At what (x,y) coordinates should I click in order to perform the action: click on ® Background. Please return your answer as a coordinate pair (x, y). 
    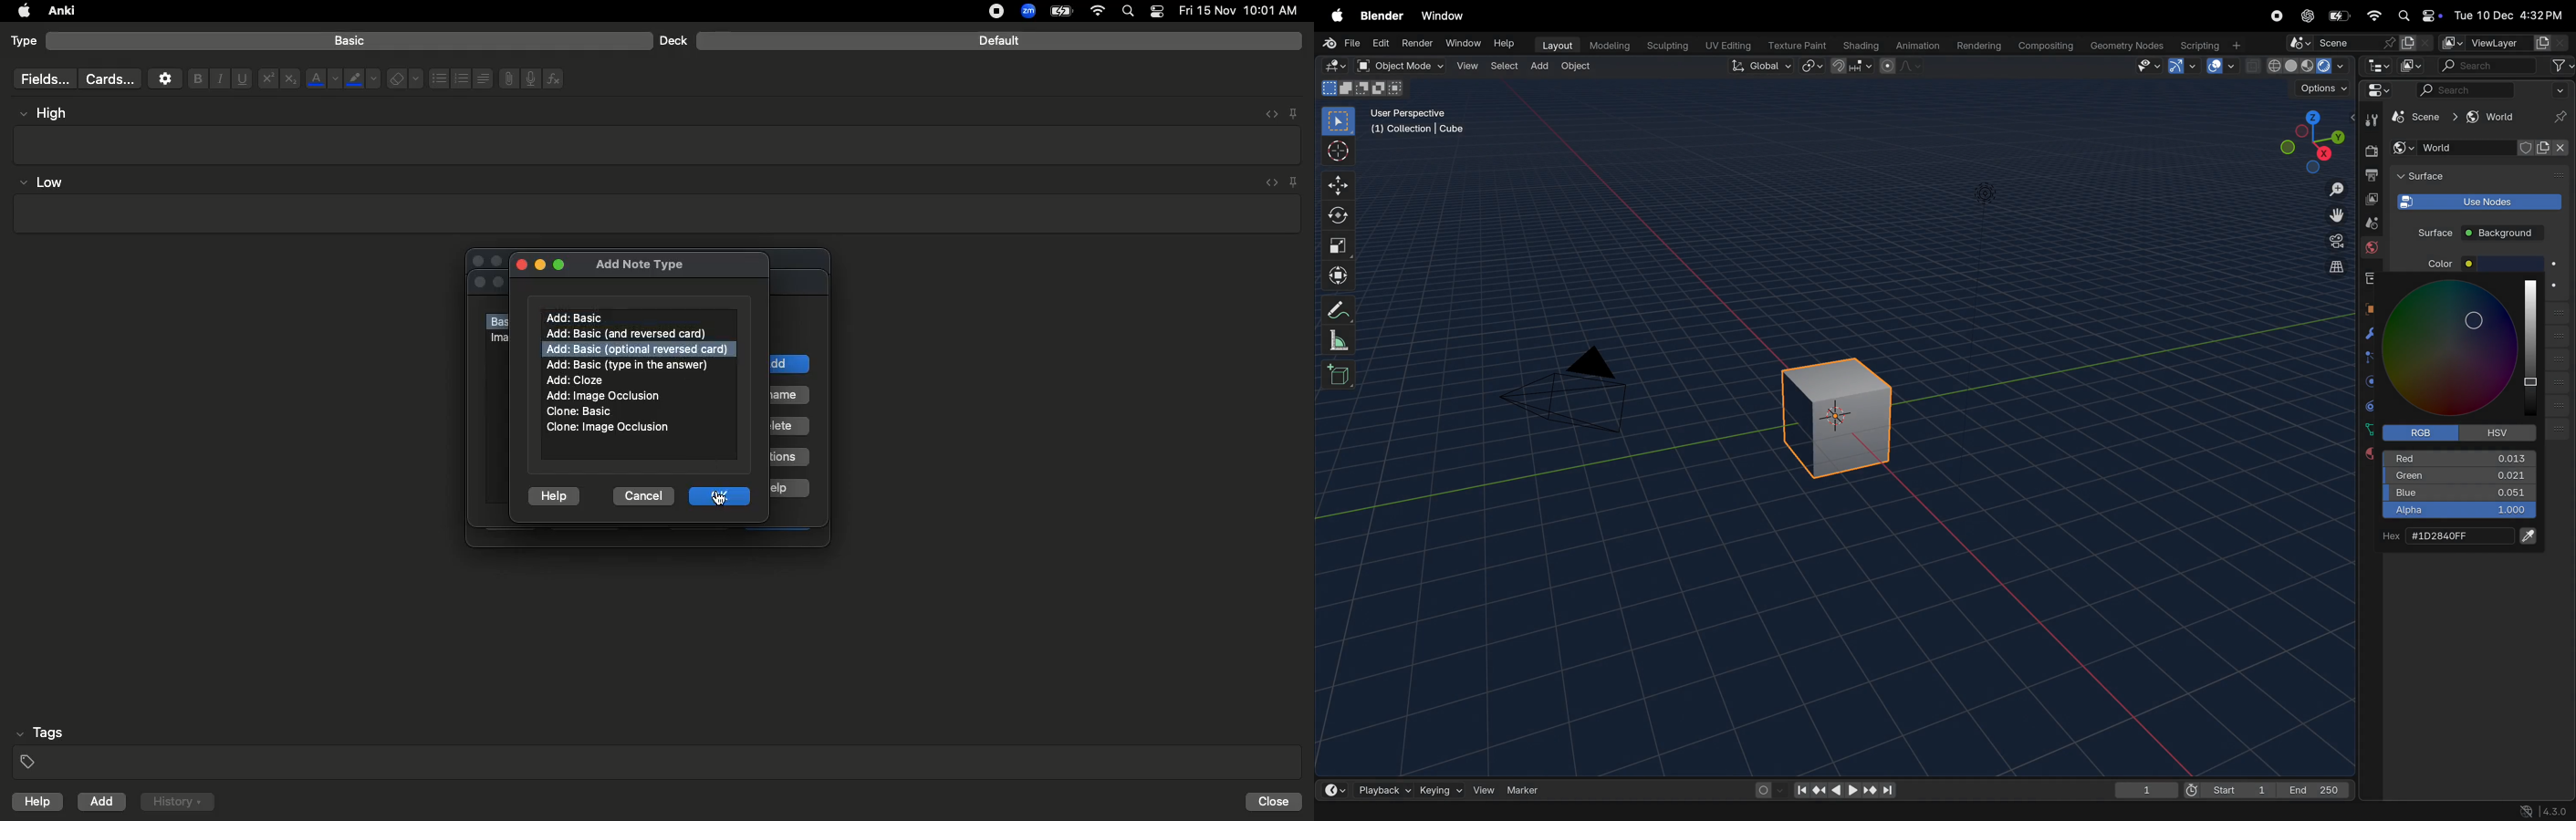
    Looking at the image, I should click on (2509, 233).